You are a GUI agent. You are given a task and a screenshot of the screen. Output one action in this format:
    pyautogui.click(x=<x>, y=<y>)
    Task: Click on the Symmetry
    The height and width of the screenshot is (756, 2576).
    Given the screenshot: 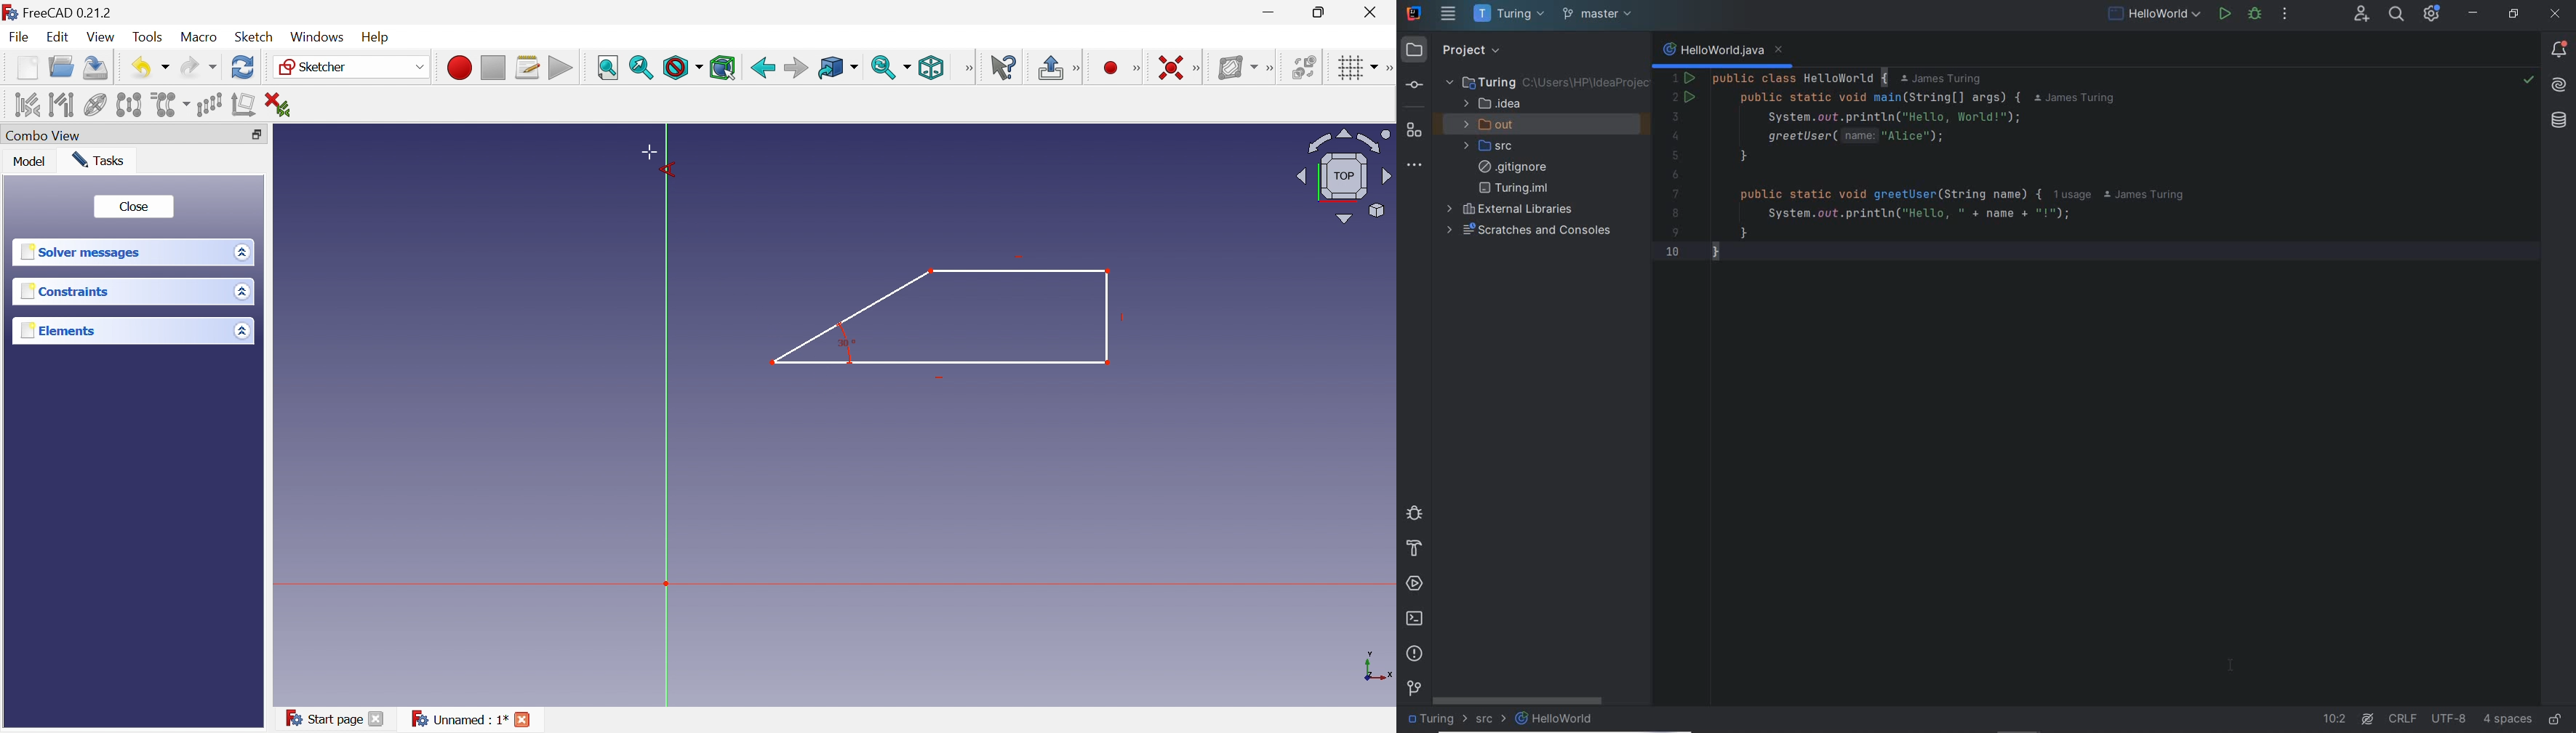 What is the action you would take?
    pyautogui.click(x=129, y=105)
    